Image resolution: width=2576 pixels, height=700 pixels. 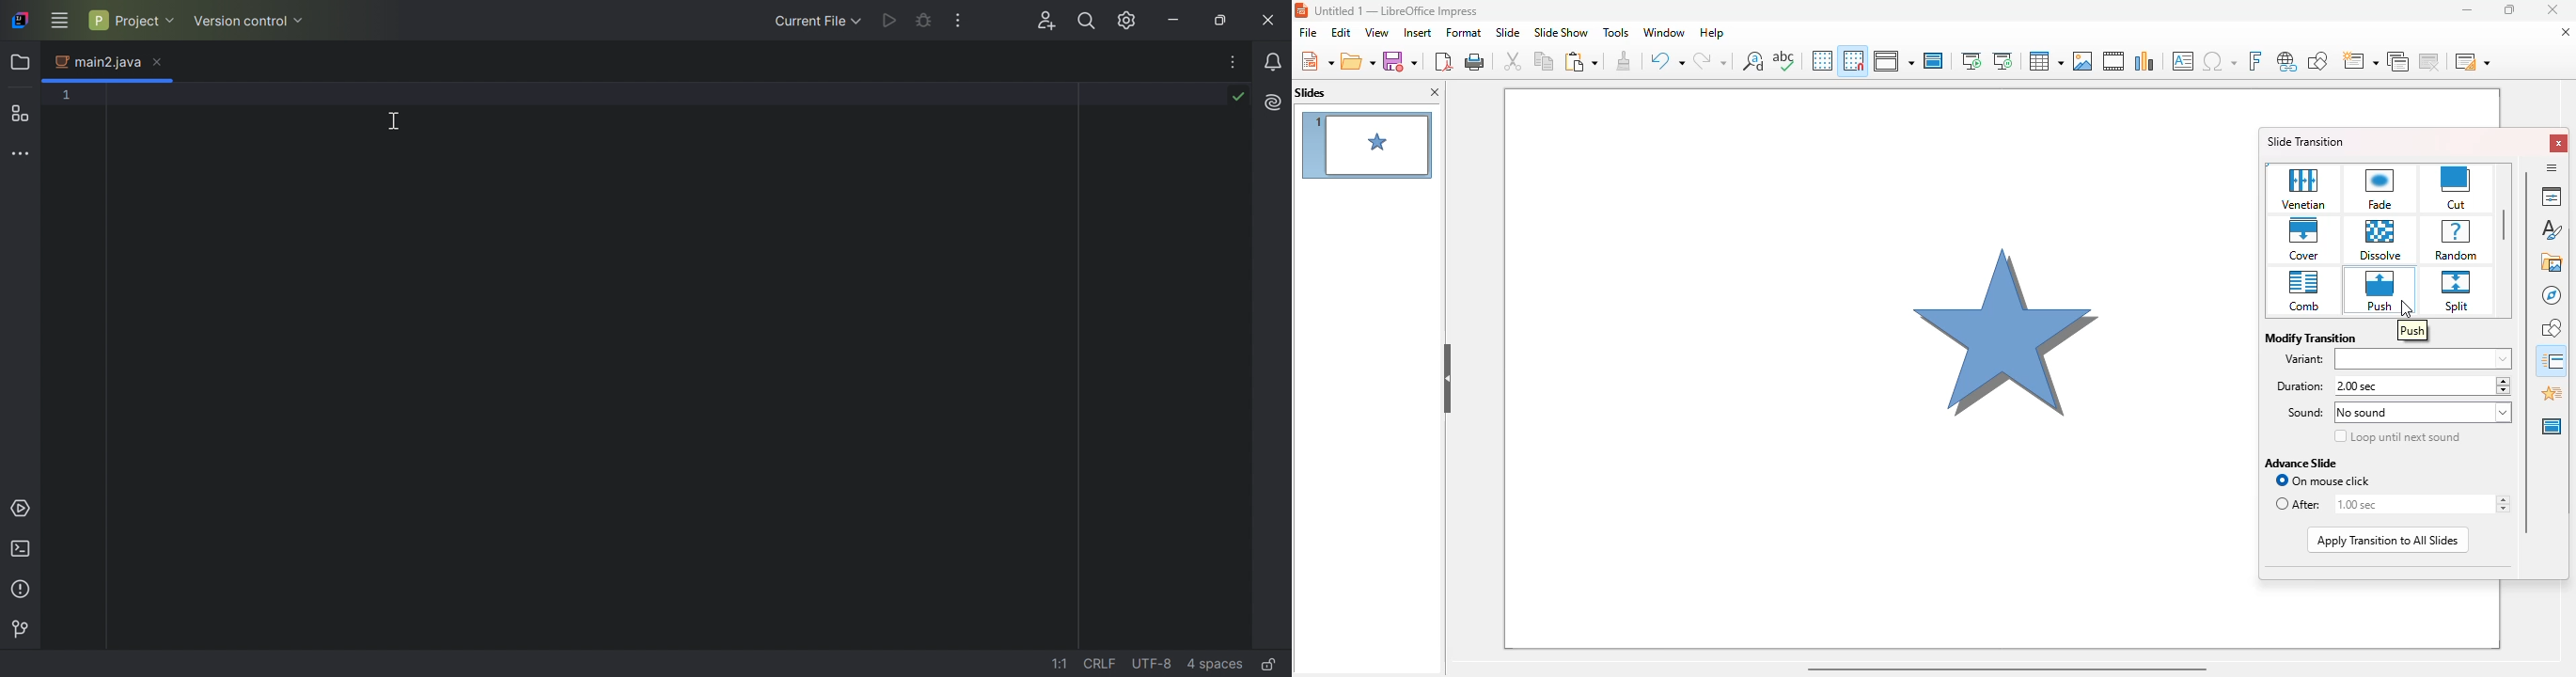 What do you see at coordinates (2553, 393) in the screenshot?
I see `animation` at bounding box center [2553, 393].